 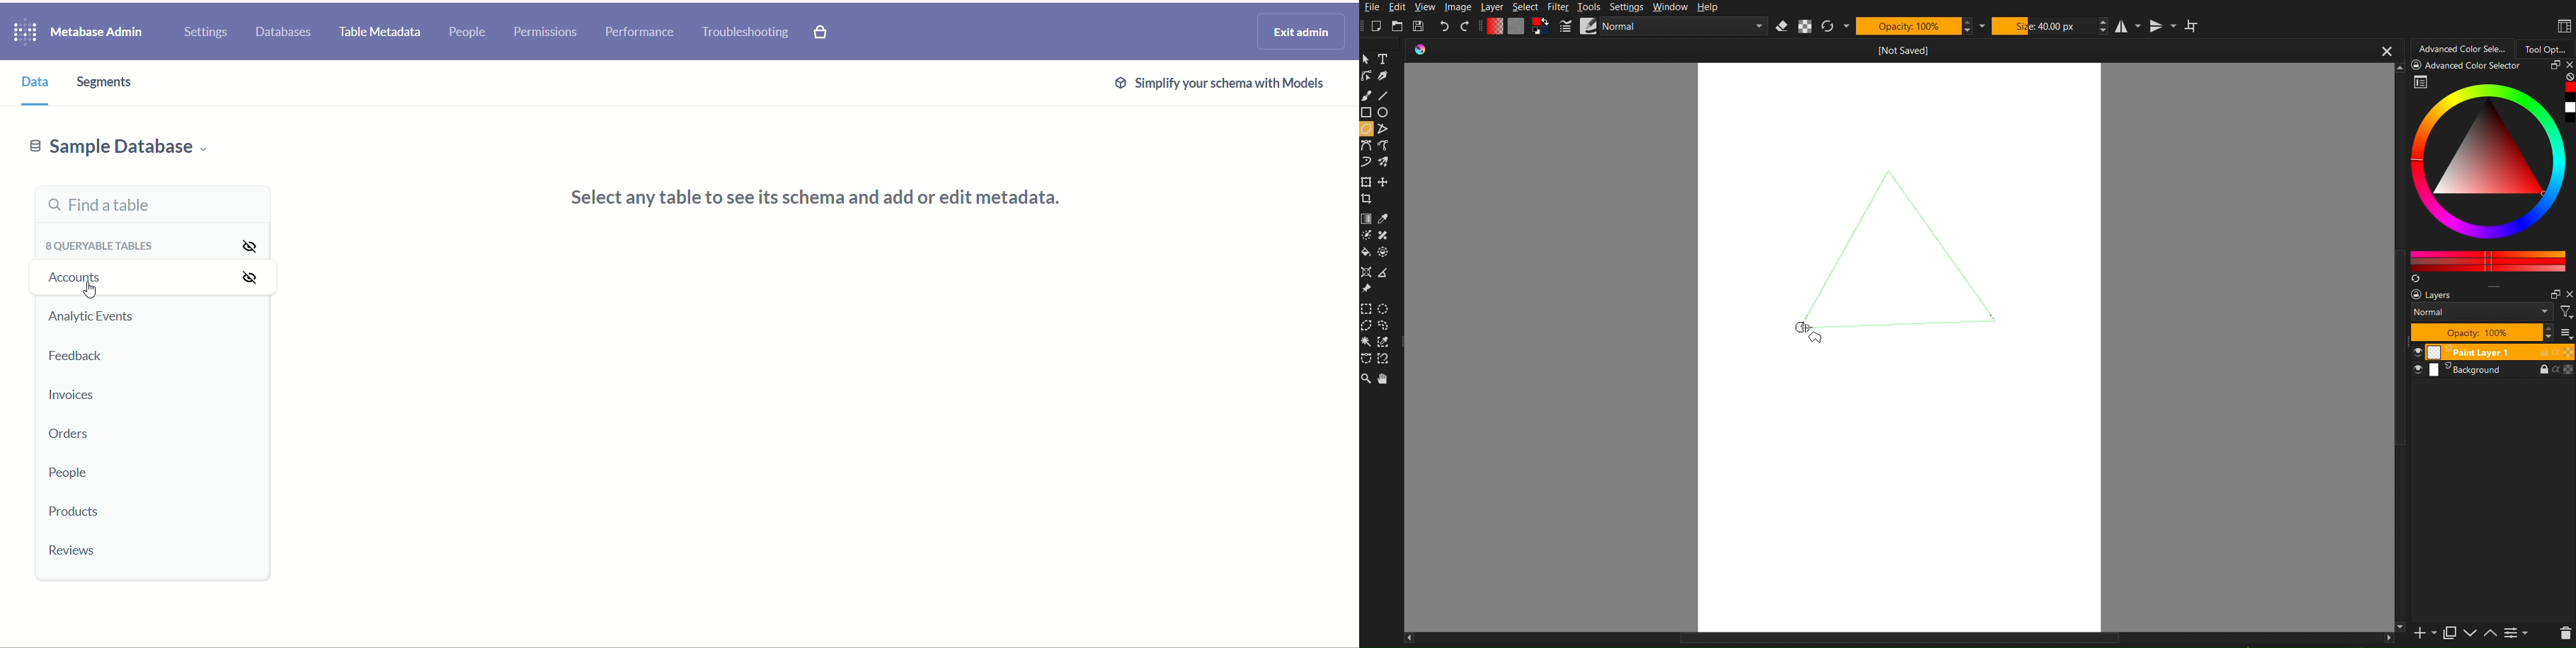 What do you see at coordinates (2491, 634) in the screenshot?
I see `move layer up` at bounding box center [2491, 634].